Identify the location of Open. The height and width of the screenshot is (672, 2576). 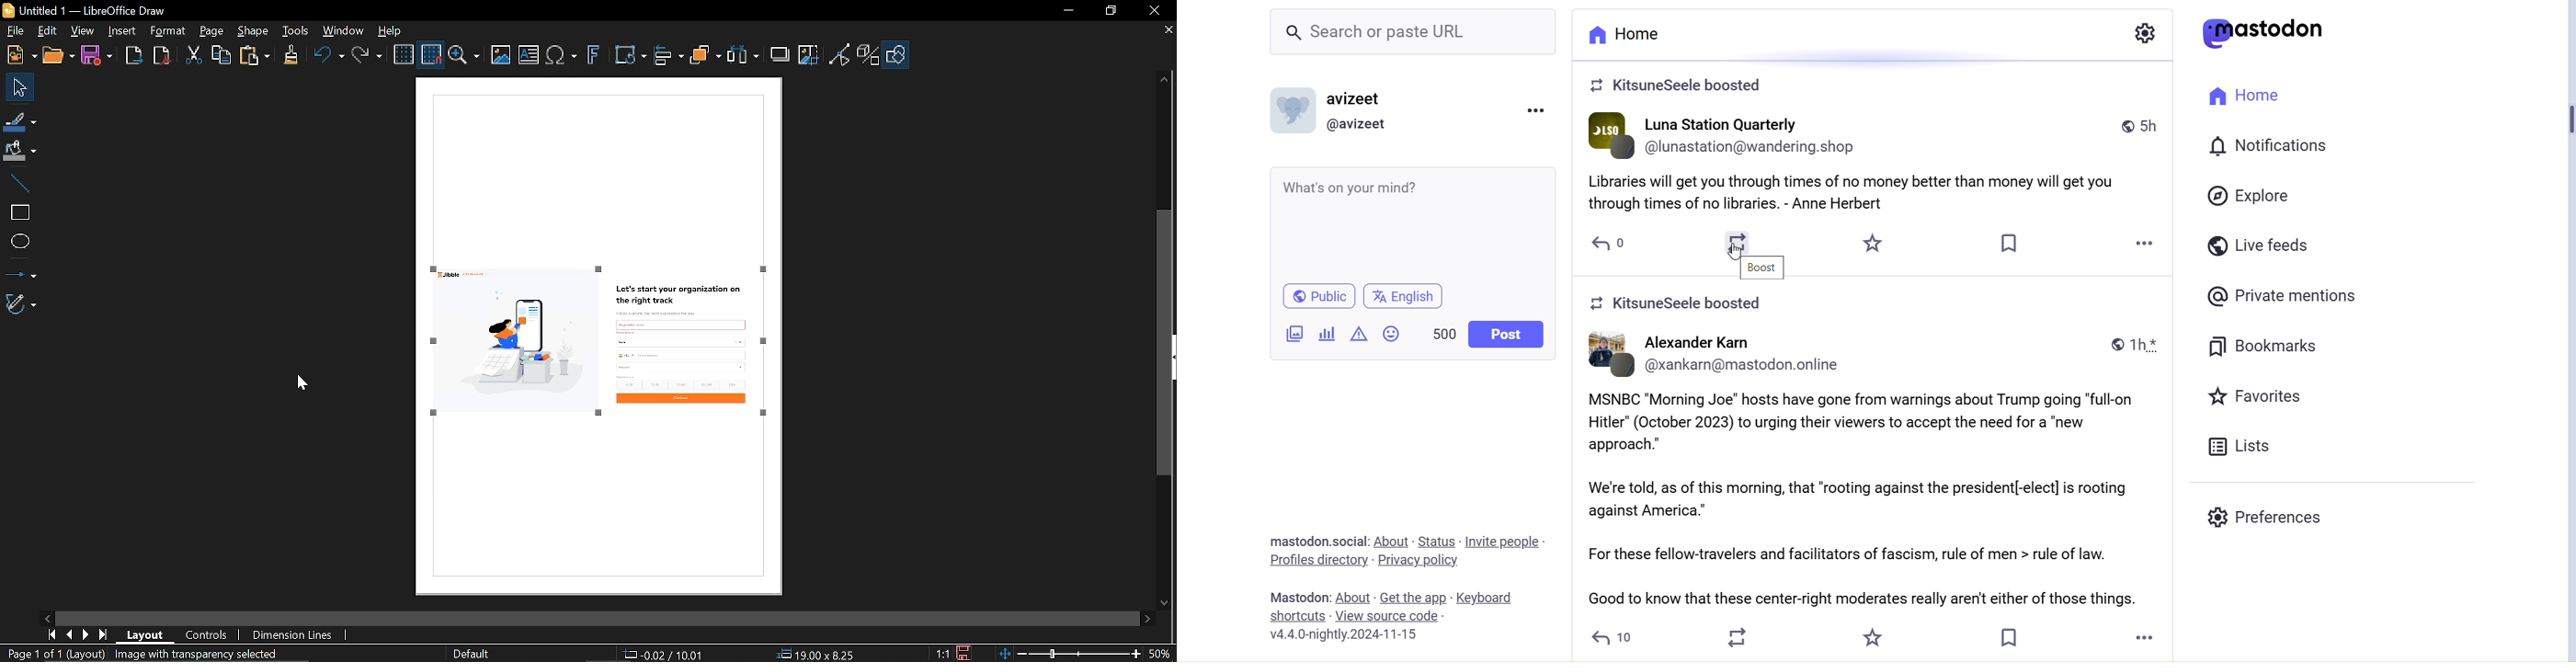
(58, 57).